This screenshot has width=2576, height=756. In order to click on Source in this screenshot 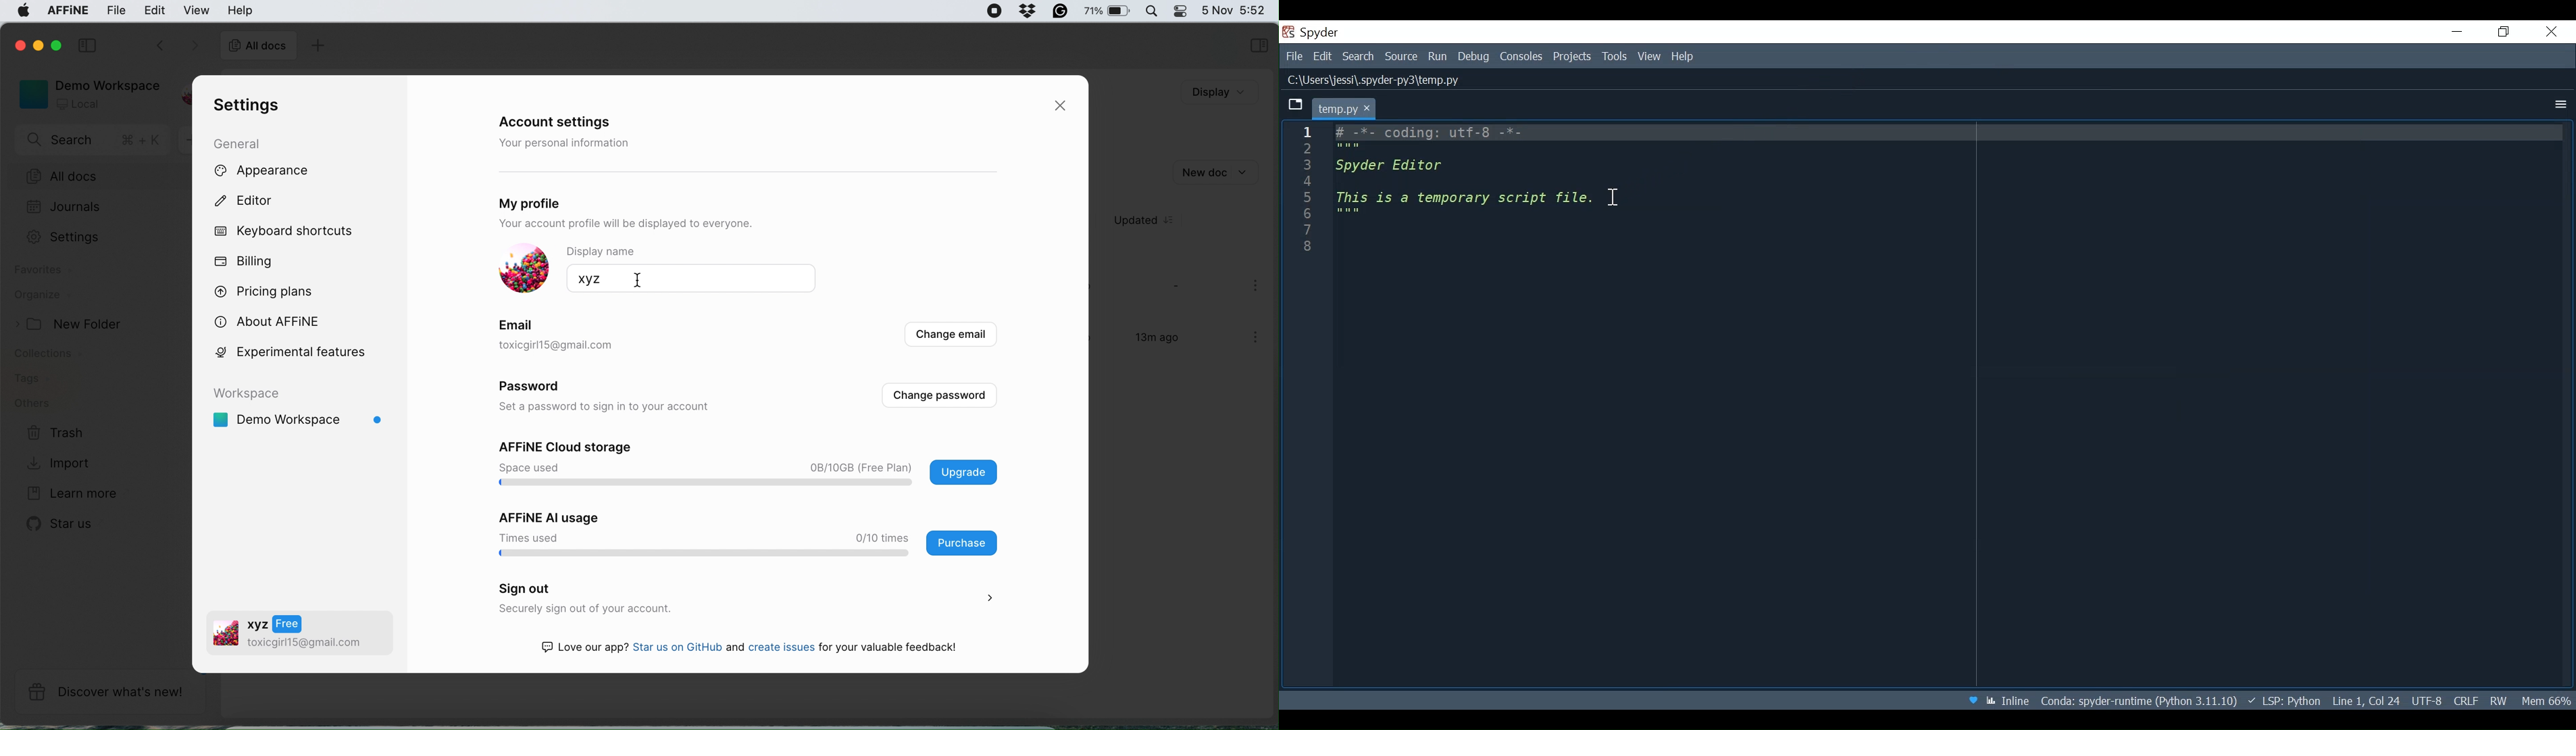, I will do `click(1402, 56)`.